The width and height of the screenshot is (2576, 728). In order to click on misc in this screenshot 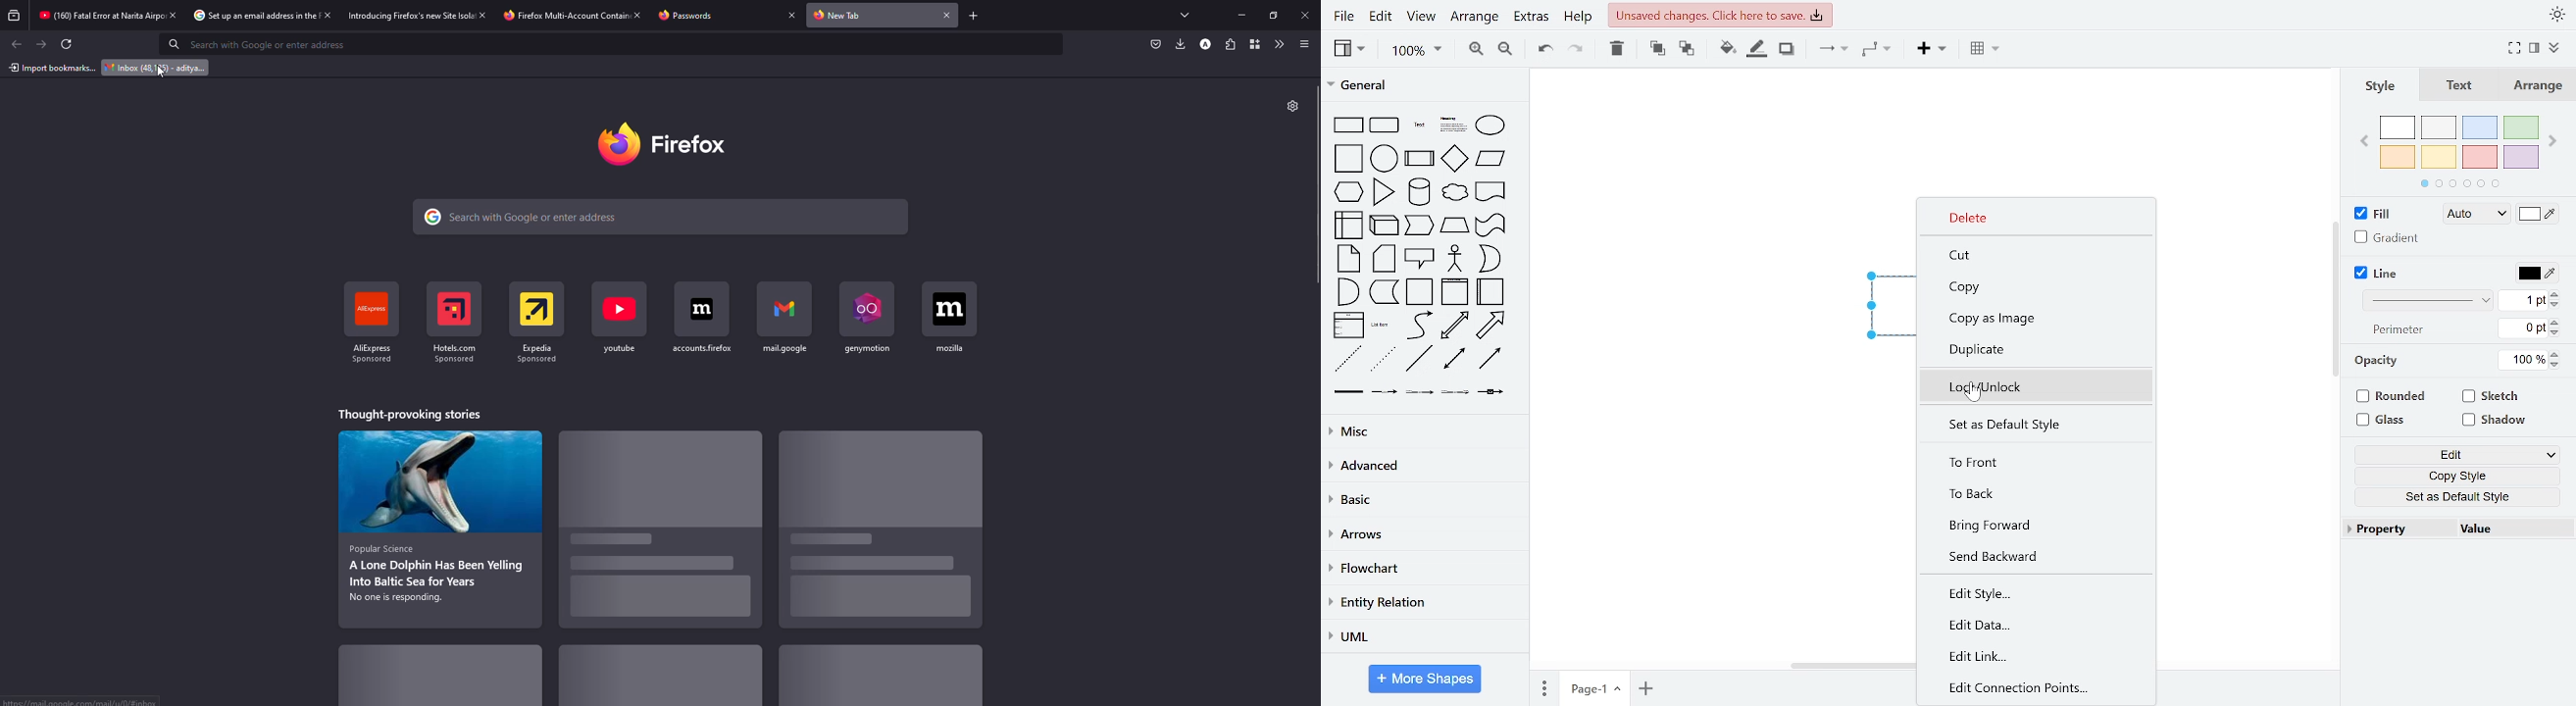, I will do `click(1421, 430)`.